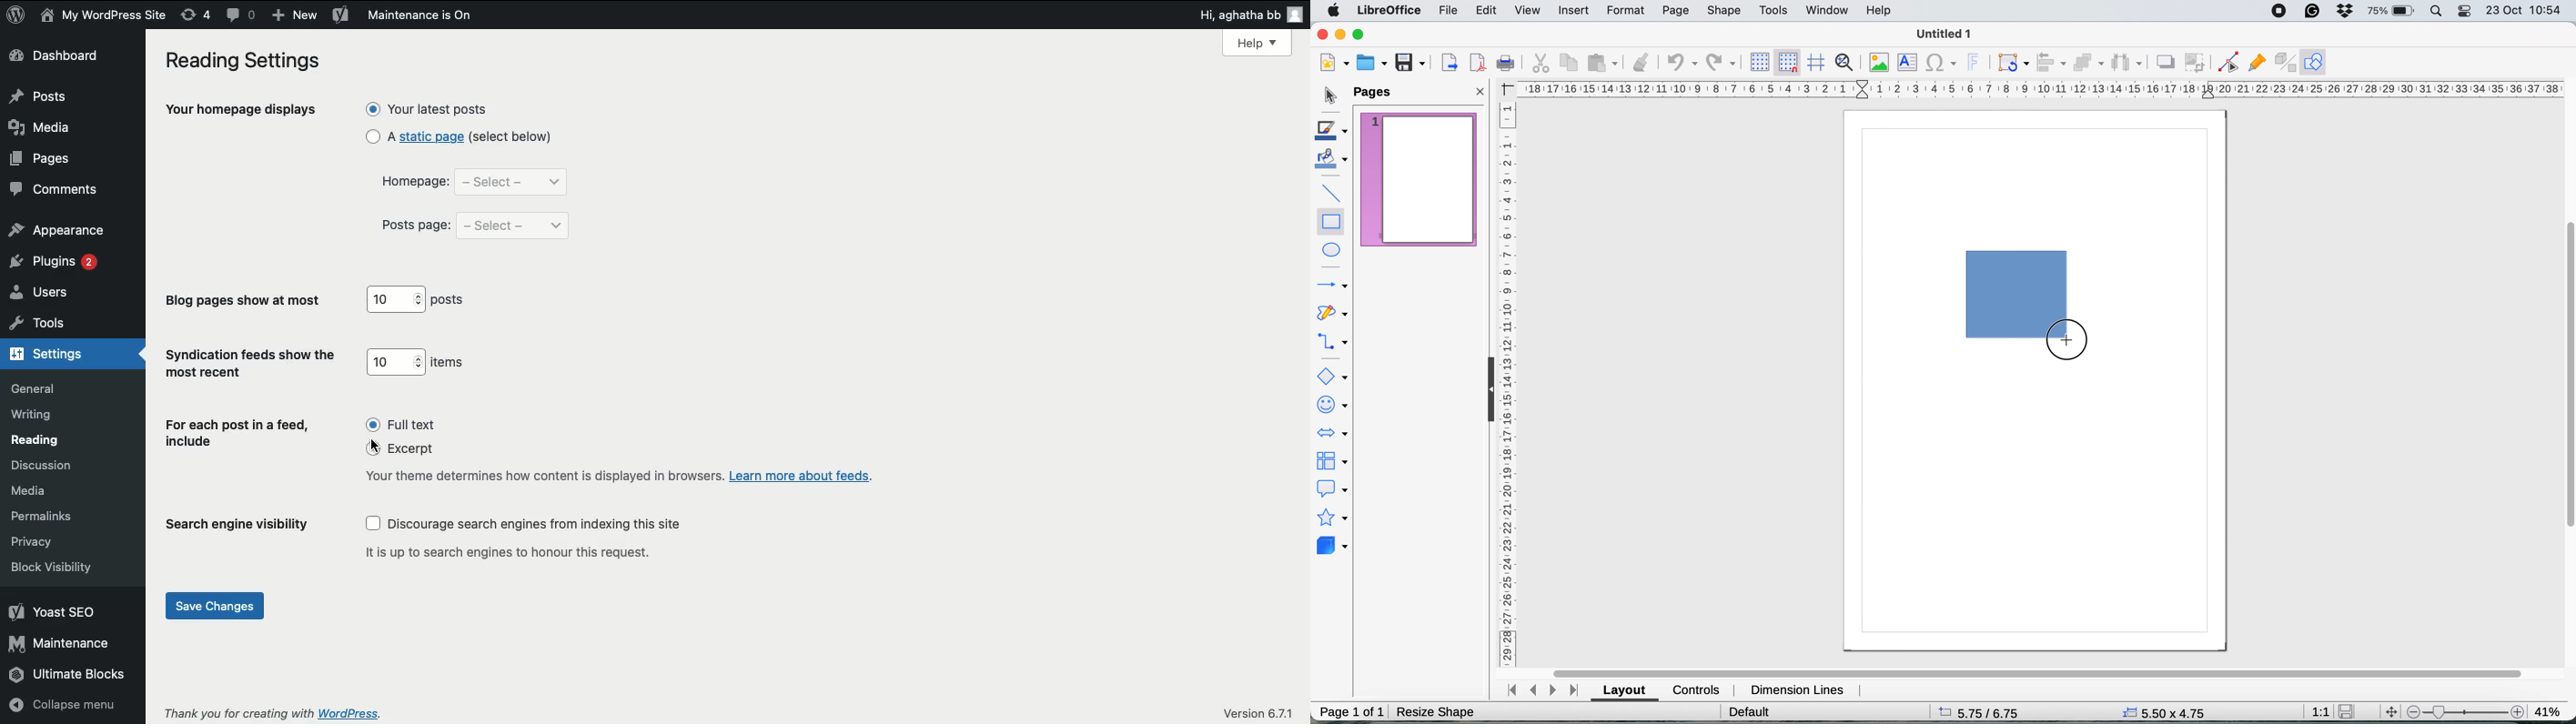  I want to click on show draw function, so click(2316, 61).